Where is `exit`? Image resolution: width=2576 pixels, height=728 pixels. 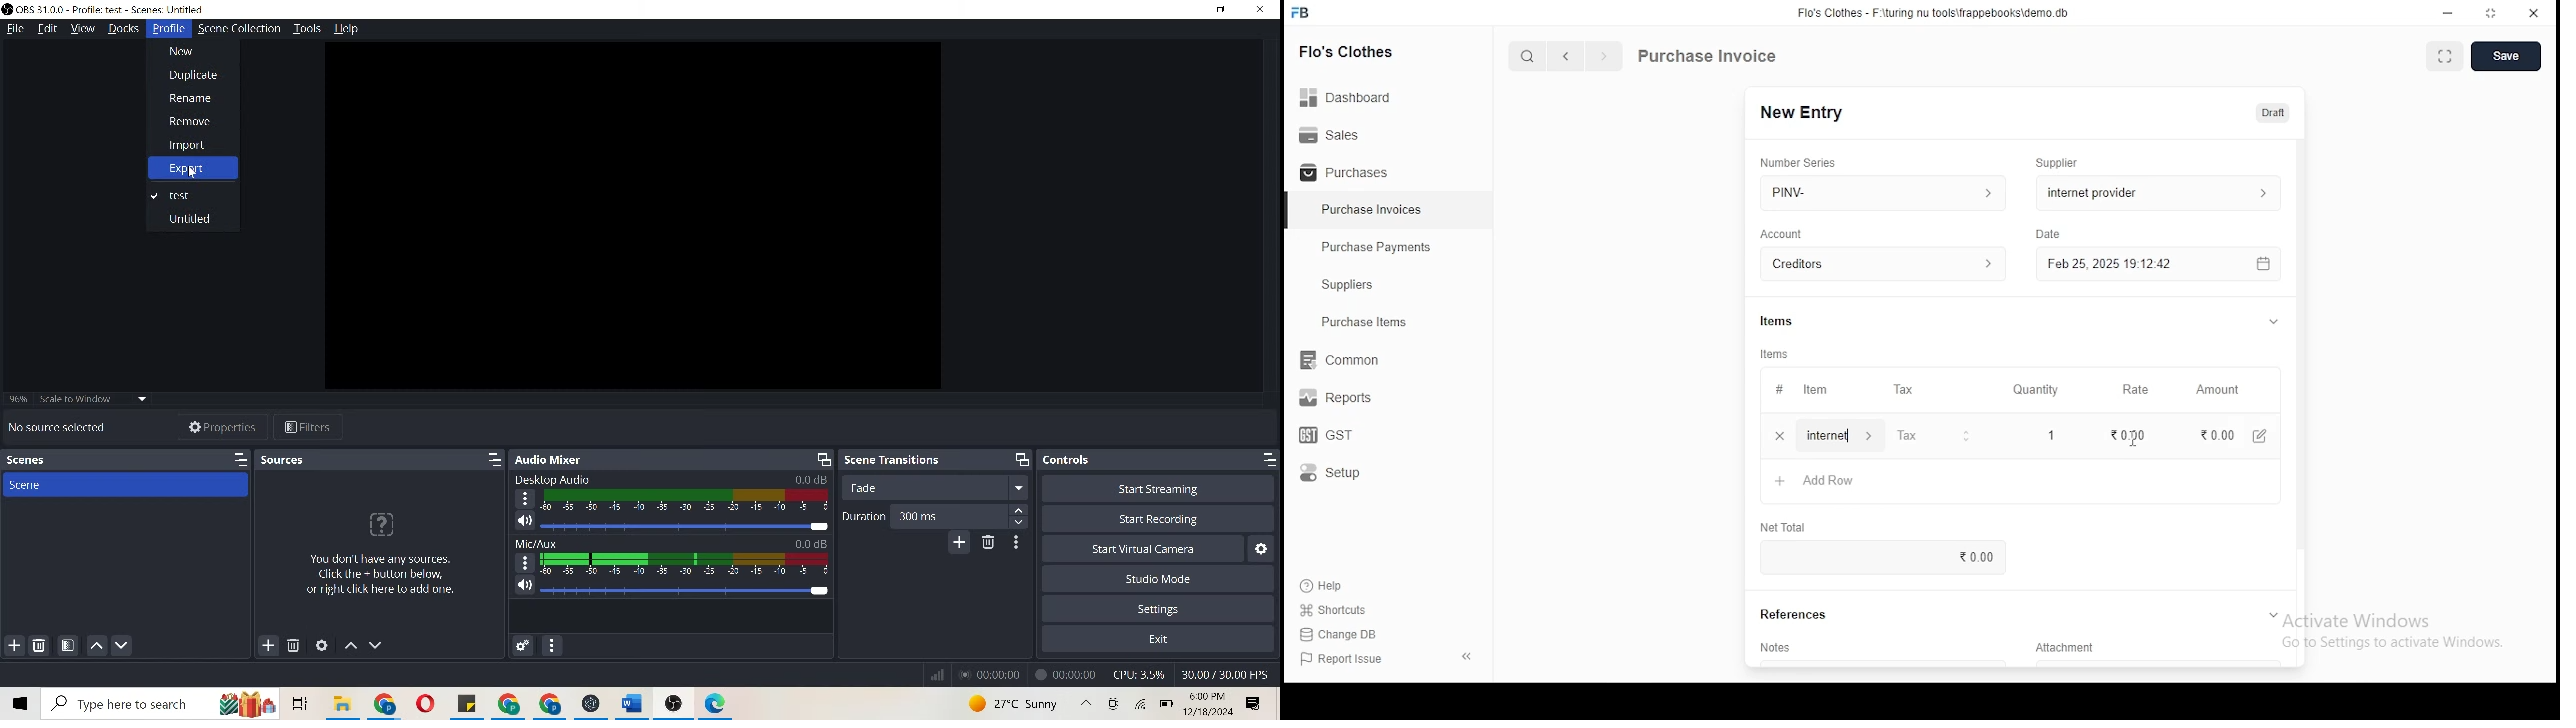
exit is located at coordinates (1156, 636).